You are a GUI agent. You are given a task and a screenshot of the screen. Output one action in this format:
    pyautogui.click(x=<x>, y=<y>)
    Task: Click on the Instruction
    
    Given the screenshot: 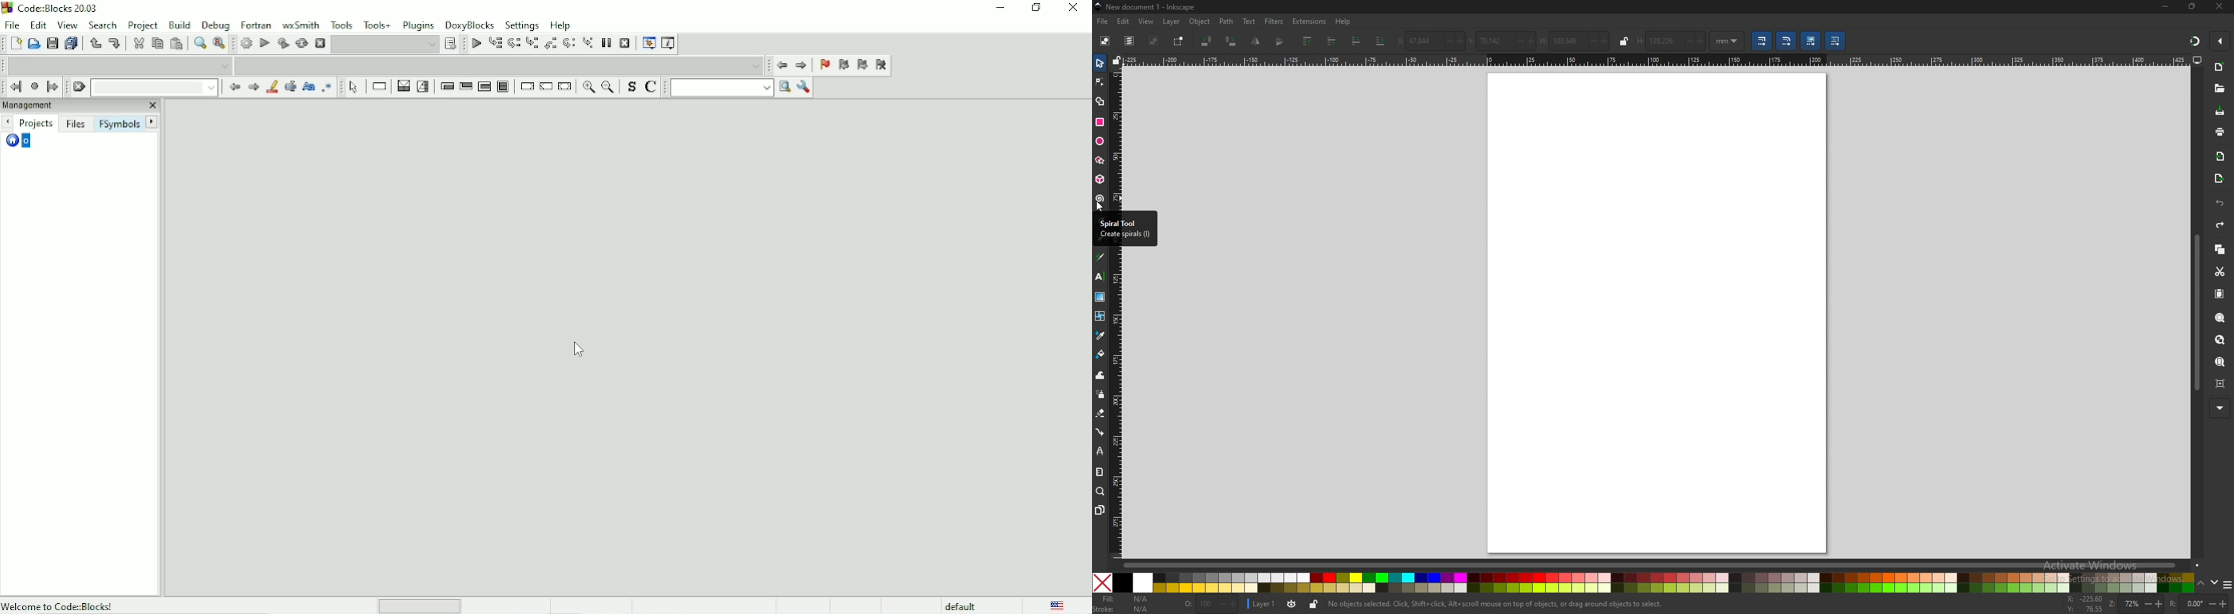 What is the action you would take?
    pyautogui.click(x=377, y=87)
    